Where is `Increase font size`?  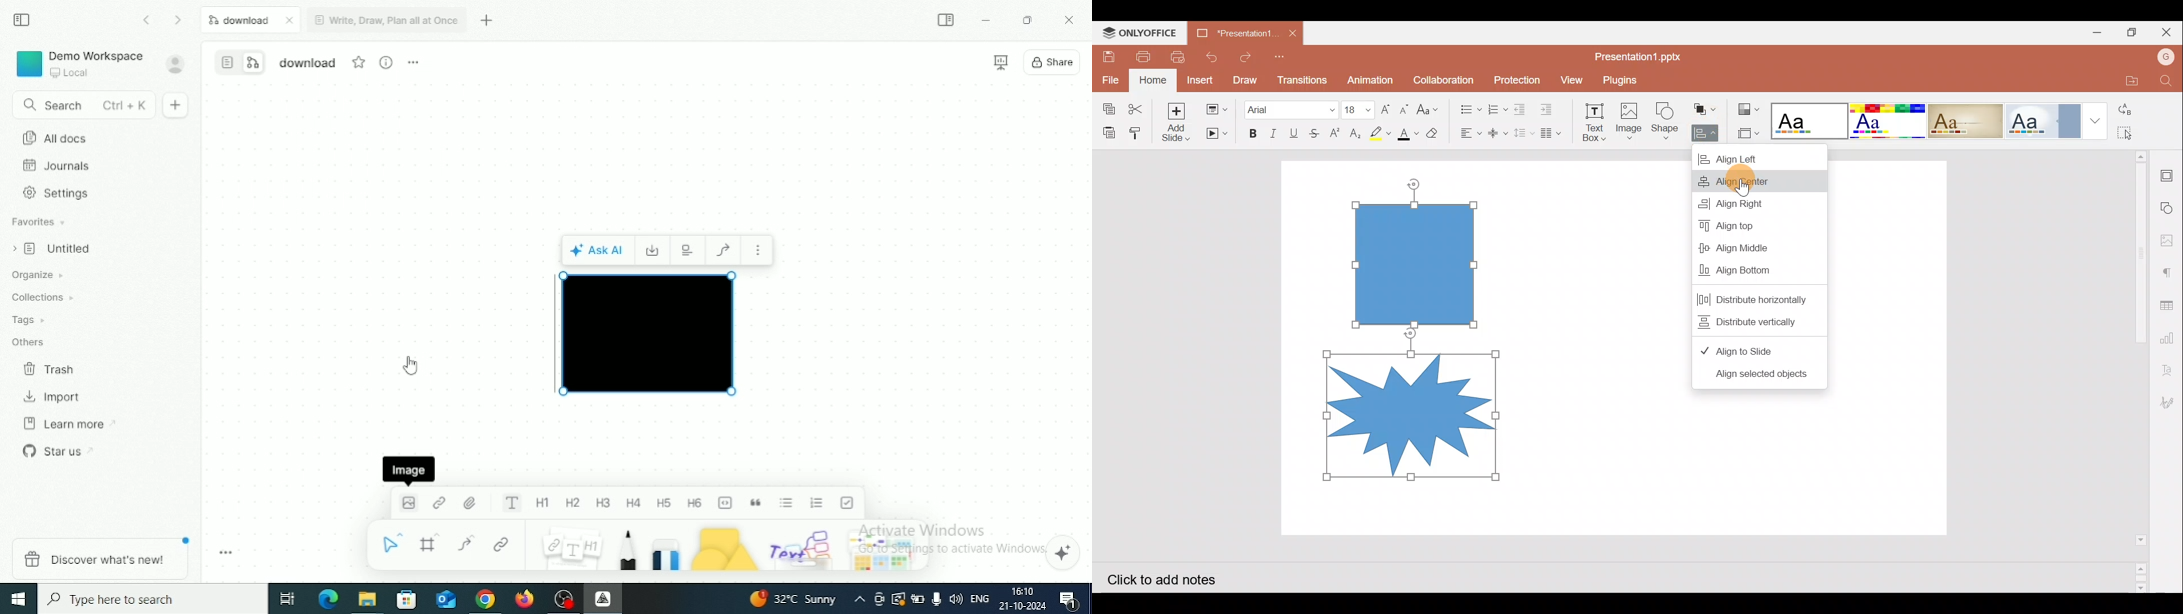 Increase font size is located at coordinates (1384, 106).